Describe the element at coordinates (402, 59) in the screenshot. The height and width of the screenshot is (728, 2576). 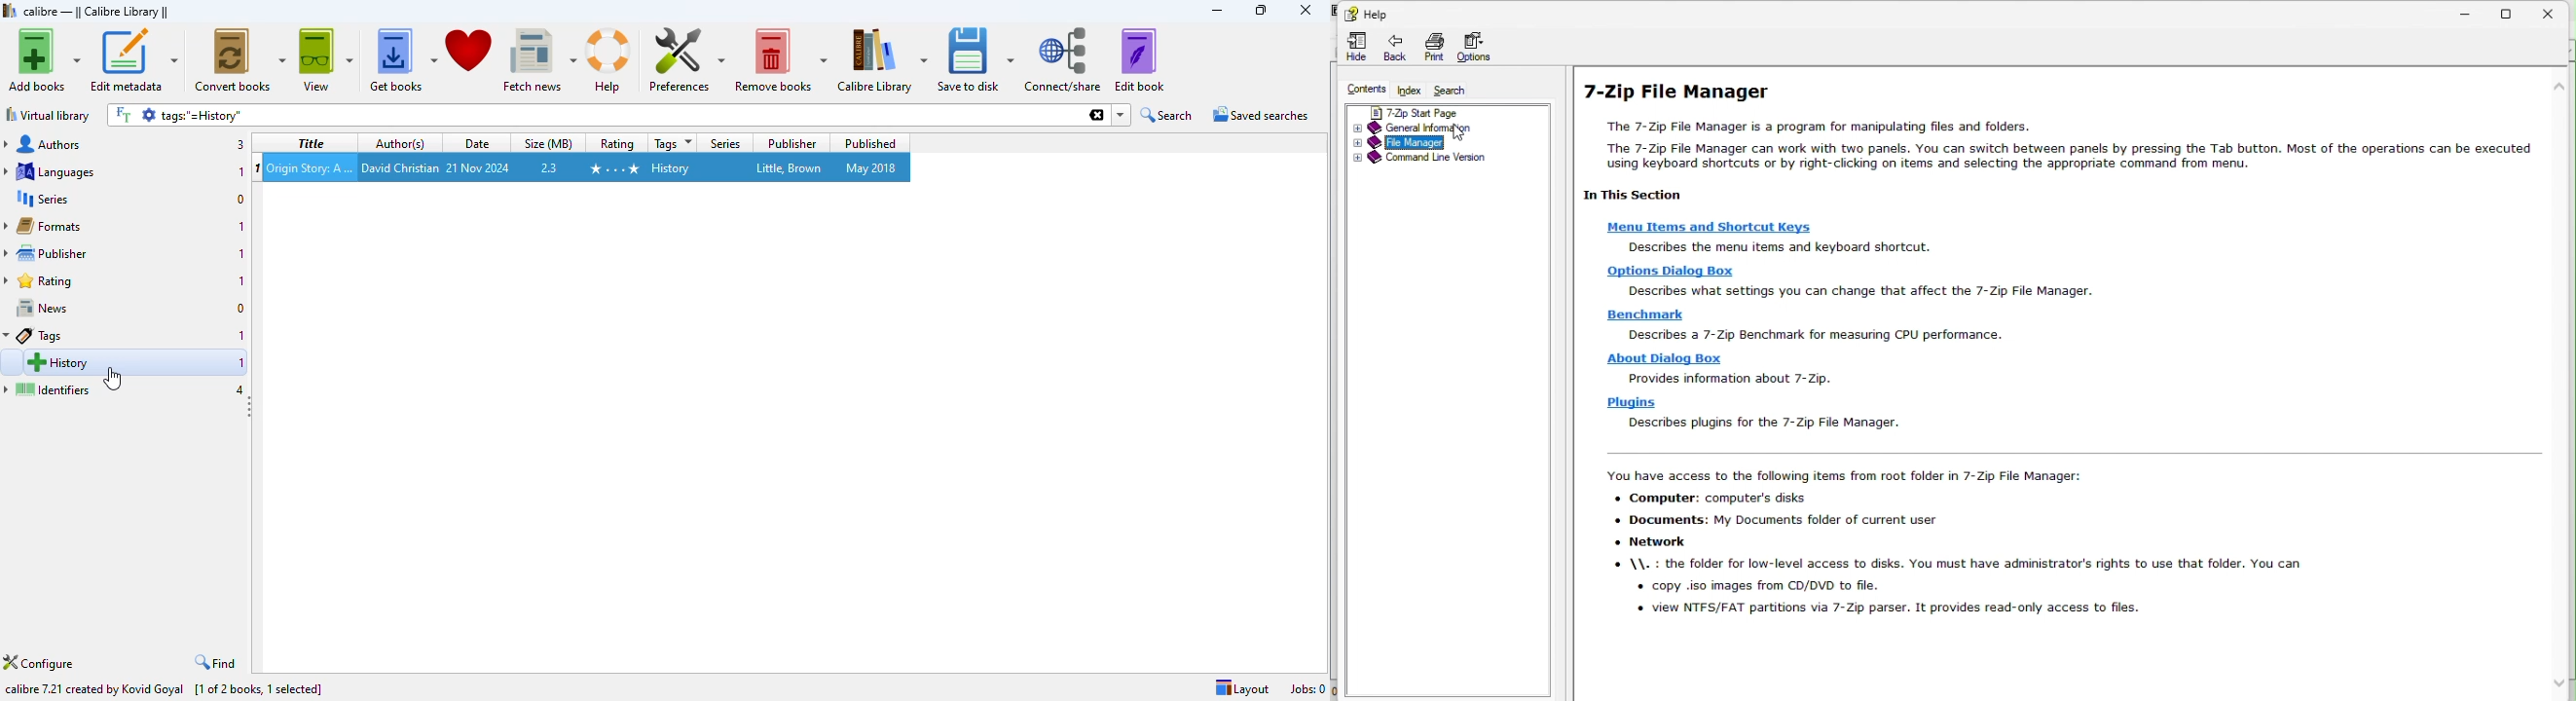
I see `get books` at that location.